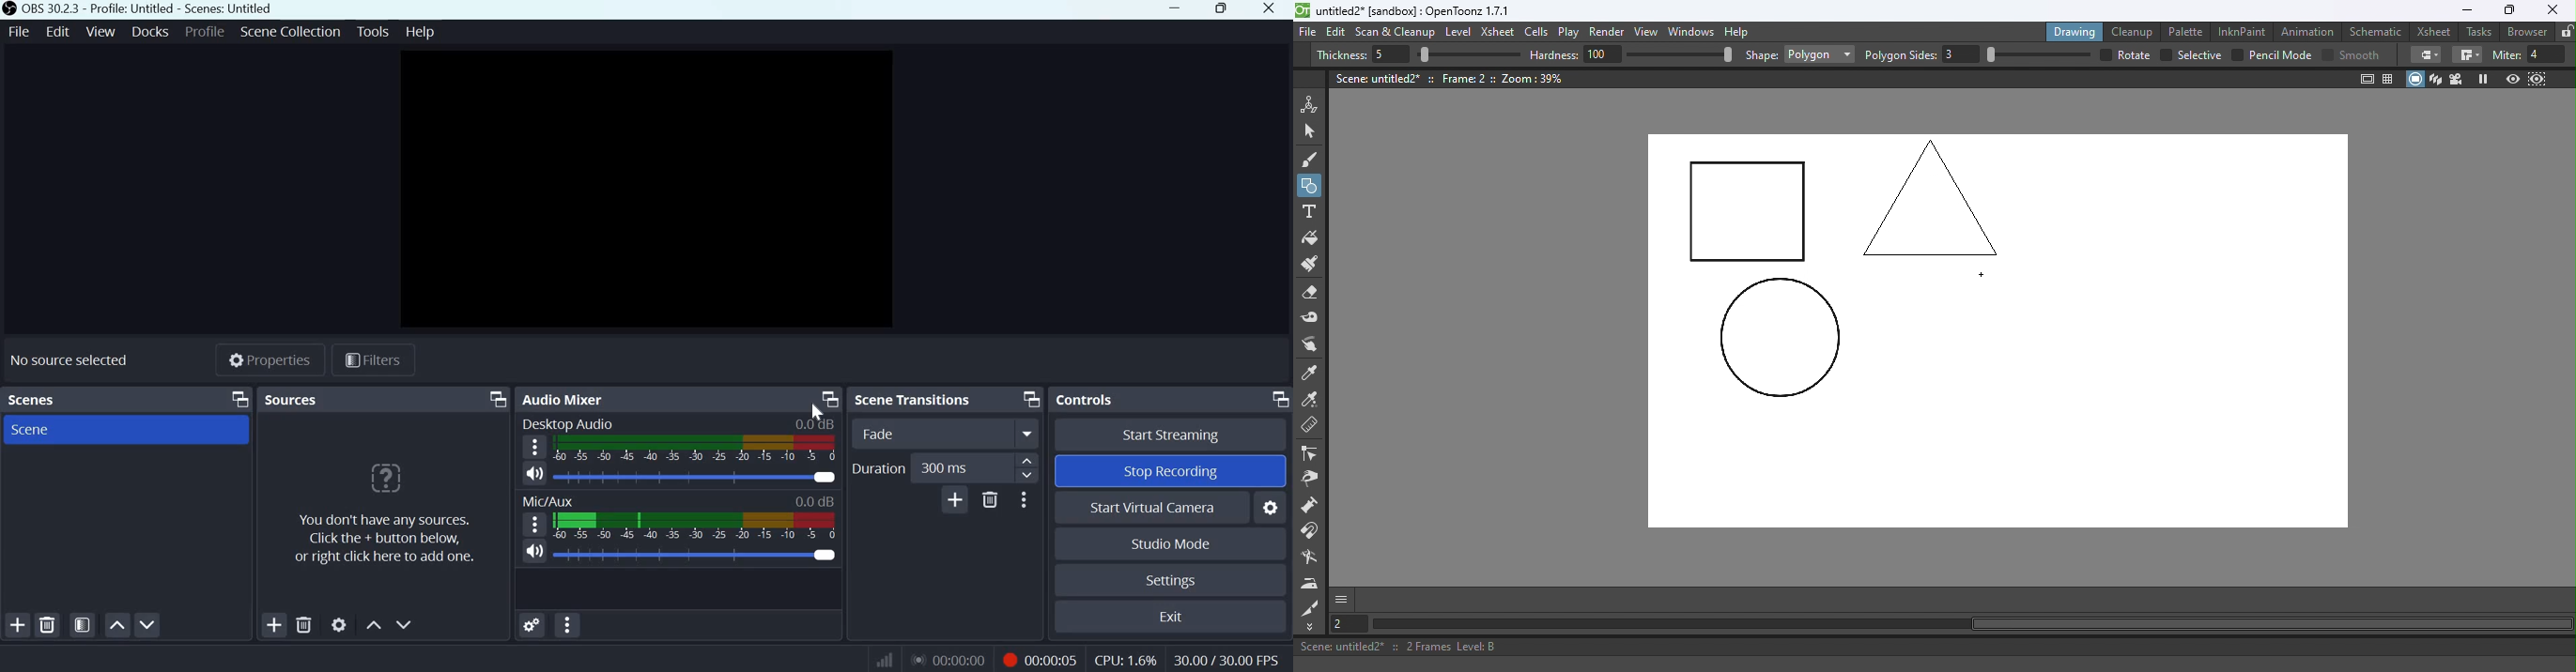  I want to click on Desktop Audio, so click(568, 424).